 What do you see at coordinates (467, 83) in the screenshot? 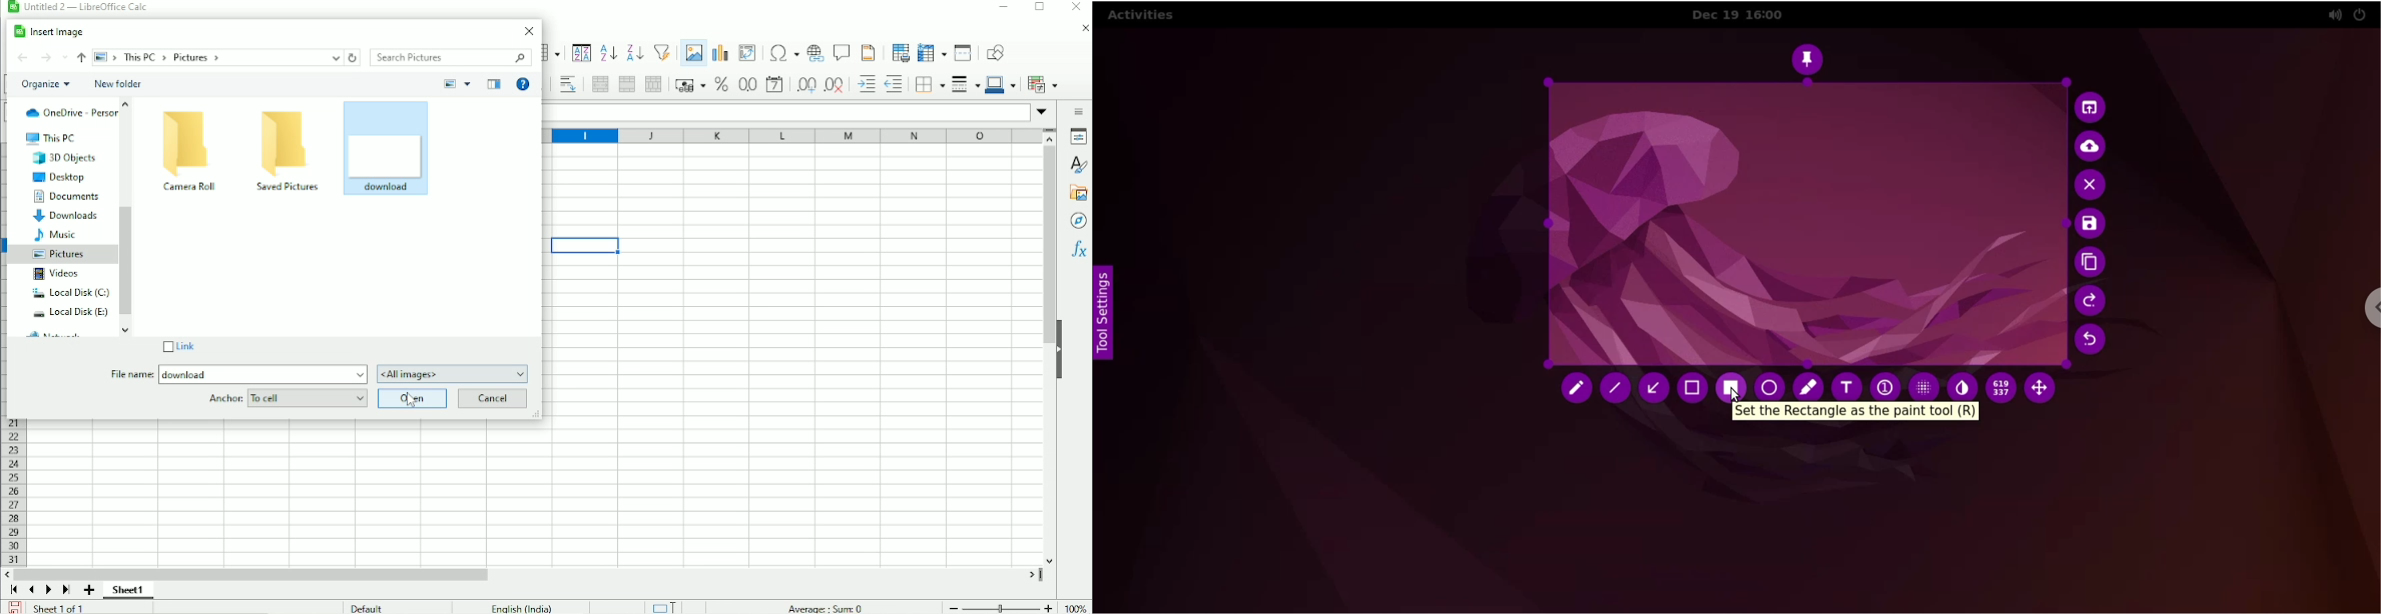
I see `More options` at bounding box center [467, 83].